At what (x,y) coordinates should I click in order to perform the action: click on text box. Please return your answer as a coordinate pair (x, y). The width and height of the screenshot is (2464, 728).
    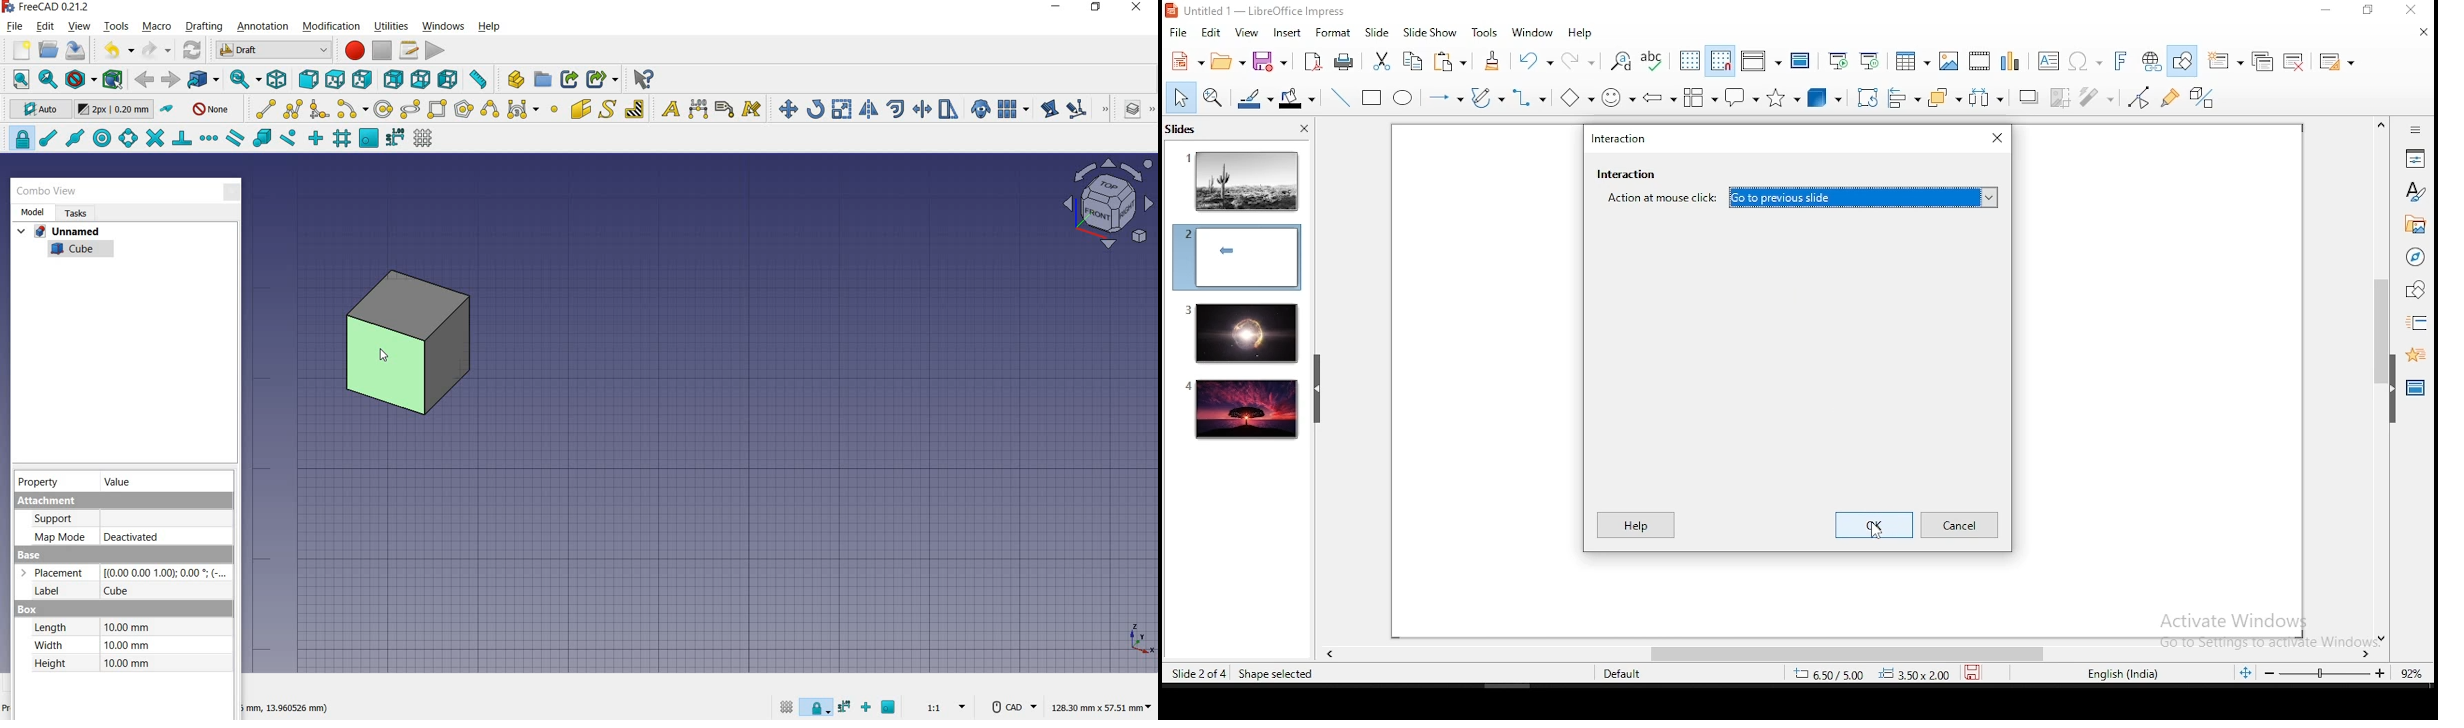
    Looking at the image, I should click on (2046, 61).